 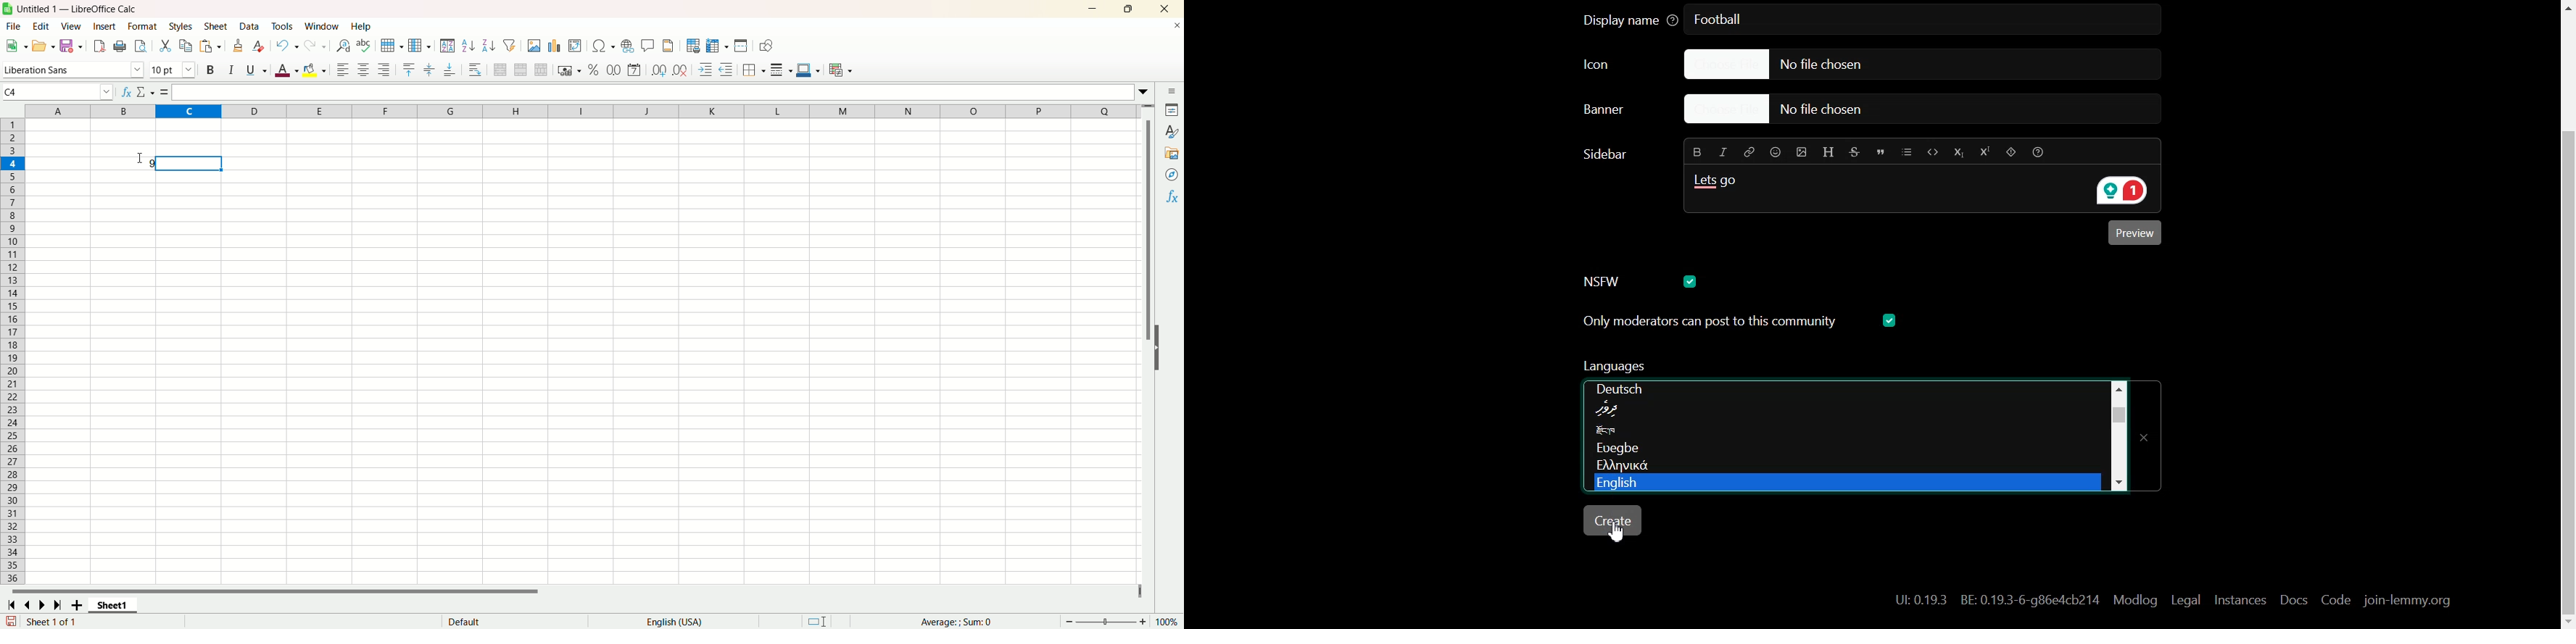 I want to click on cursor, so click(x=139, y=157).